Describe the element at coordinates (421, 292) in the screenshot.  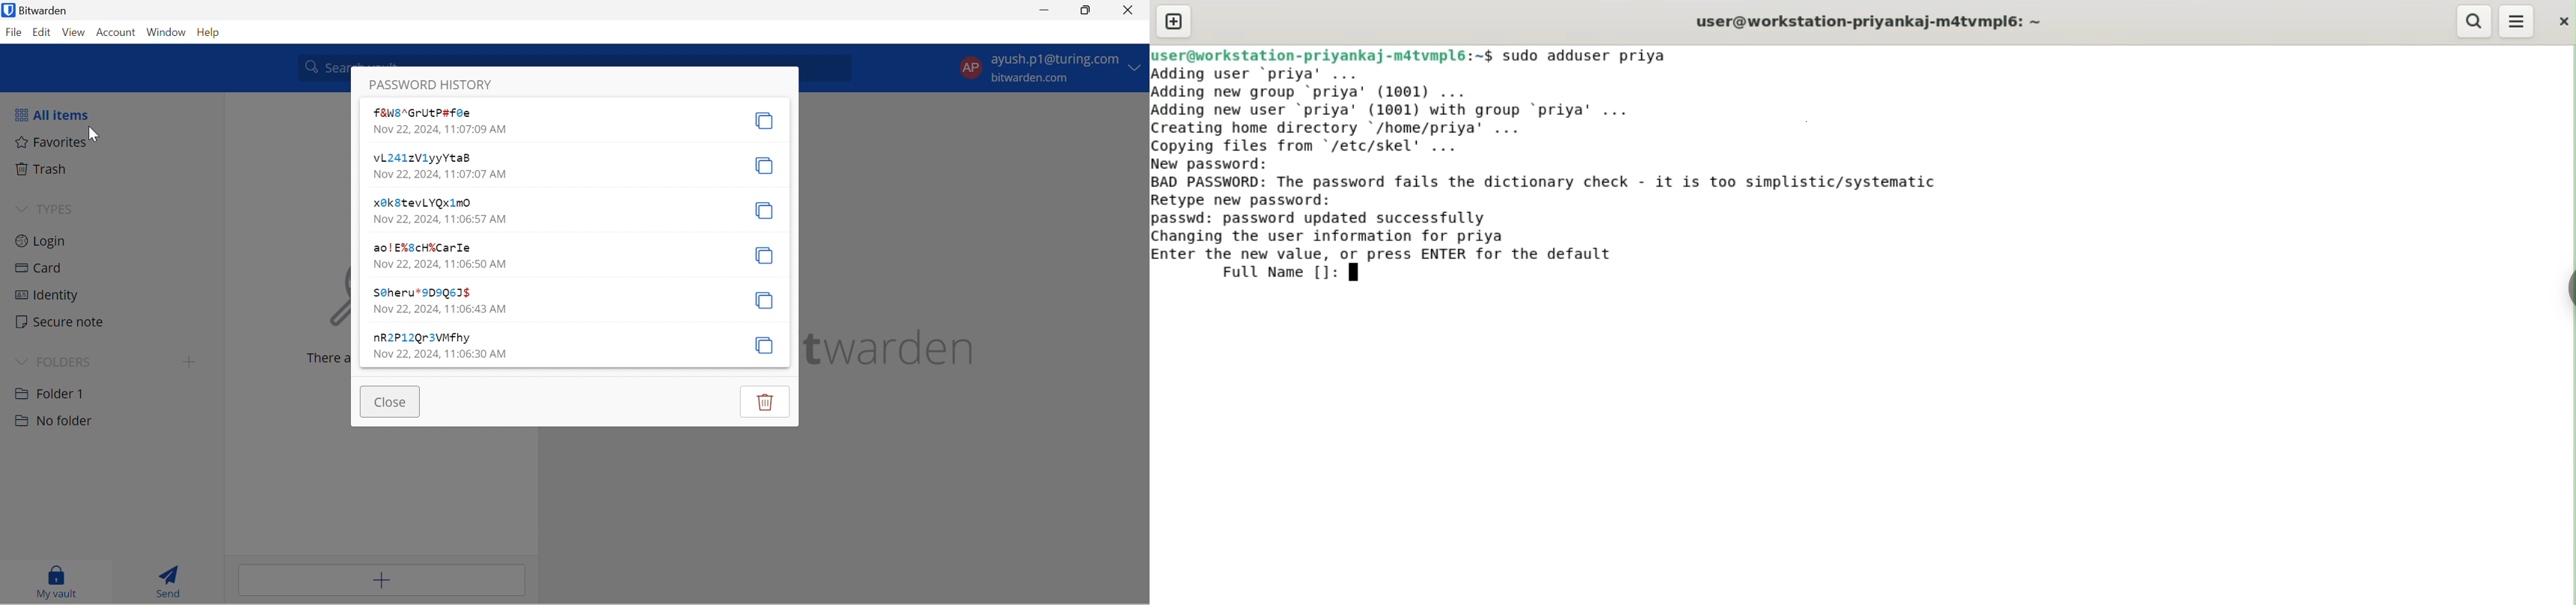
I see `S0heru*9D9Q6J$` at that location.